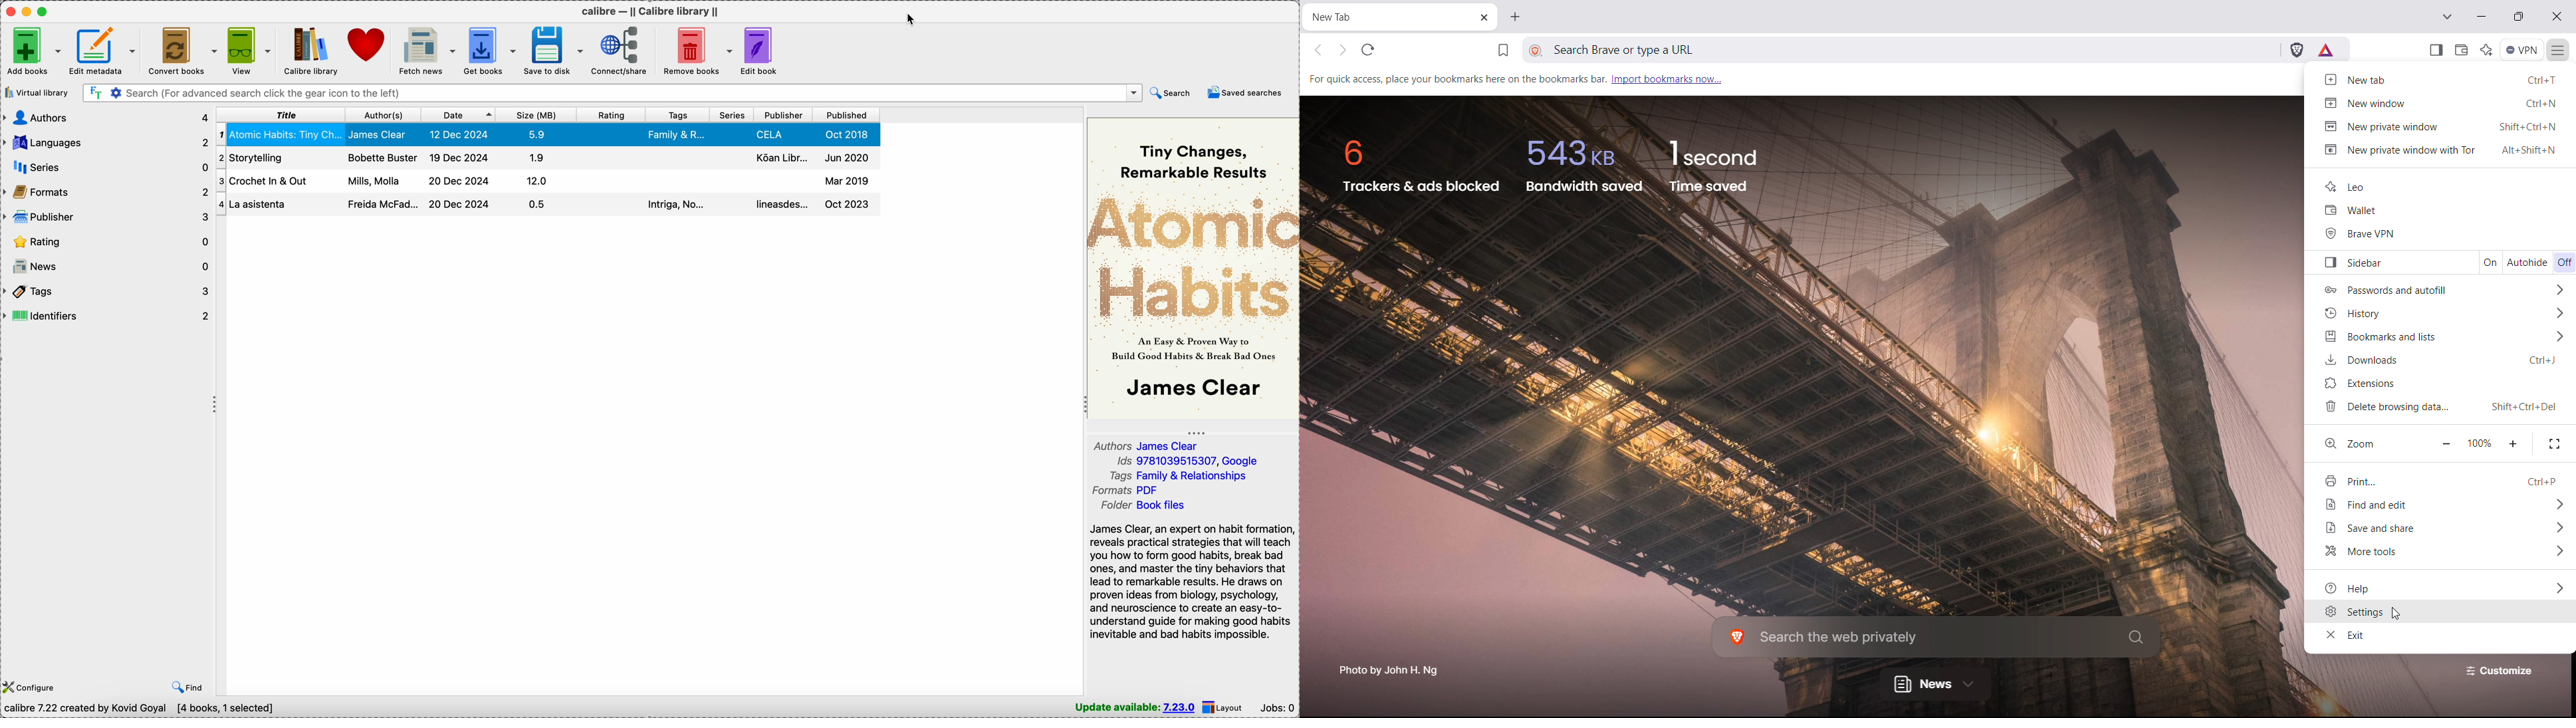 The height and width of the screenshot is (728, 2576). What do you see at coordinates (382, 116) in the screenshot?
I see `author(s)` at bounding box center [382, 116].